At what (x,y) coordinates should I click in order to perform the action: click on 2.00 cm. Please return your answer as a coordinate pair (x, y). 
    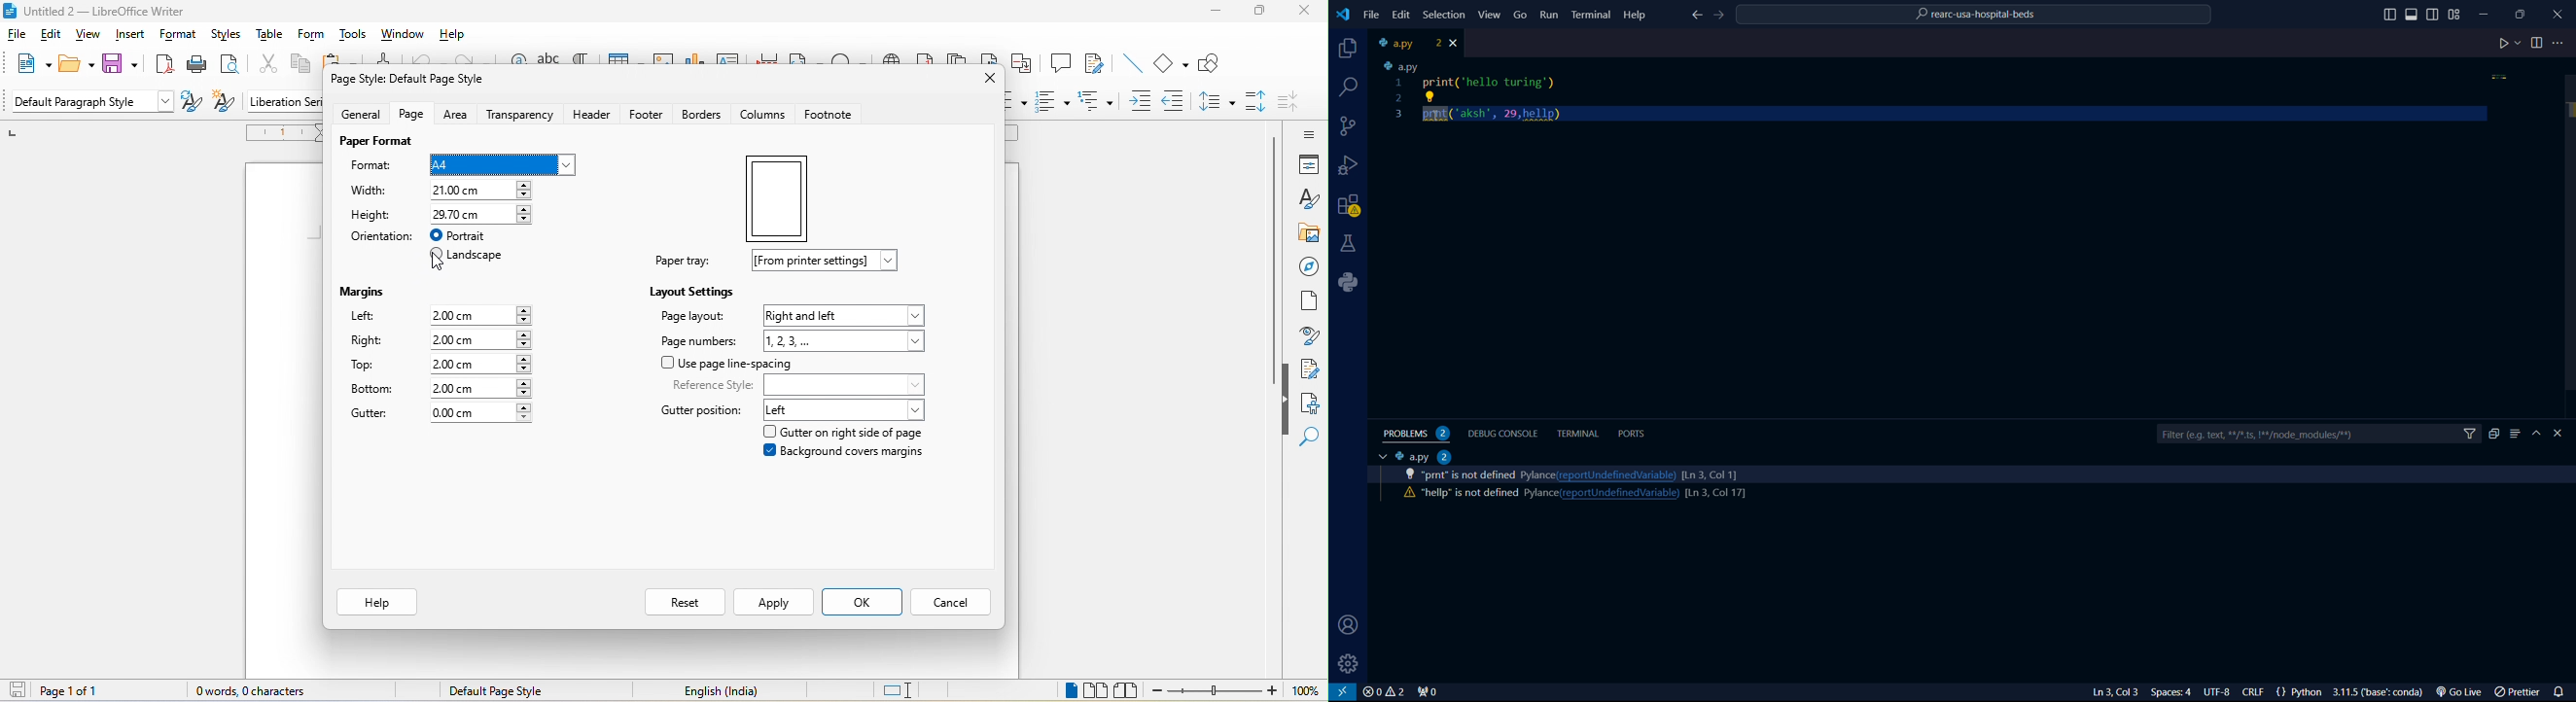
    Looking at the image, I should click on (481, 362).